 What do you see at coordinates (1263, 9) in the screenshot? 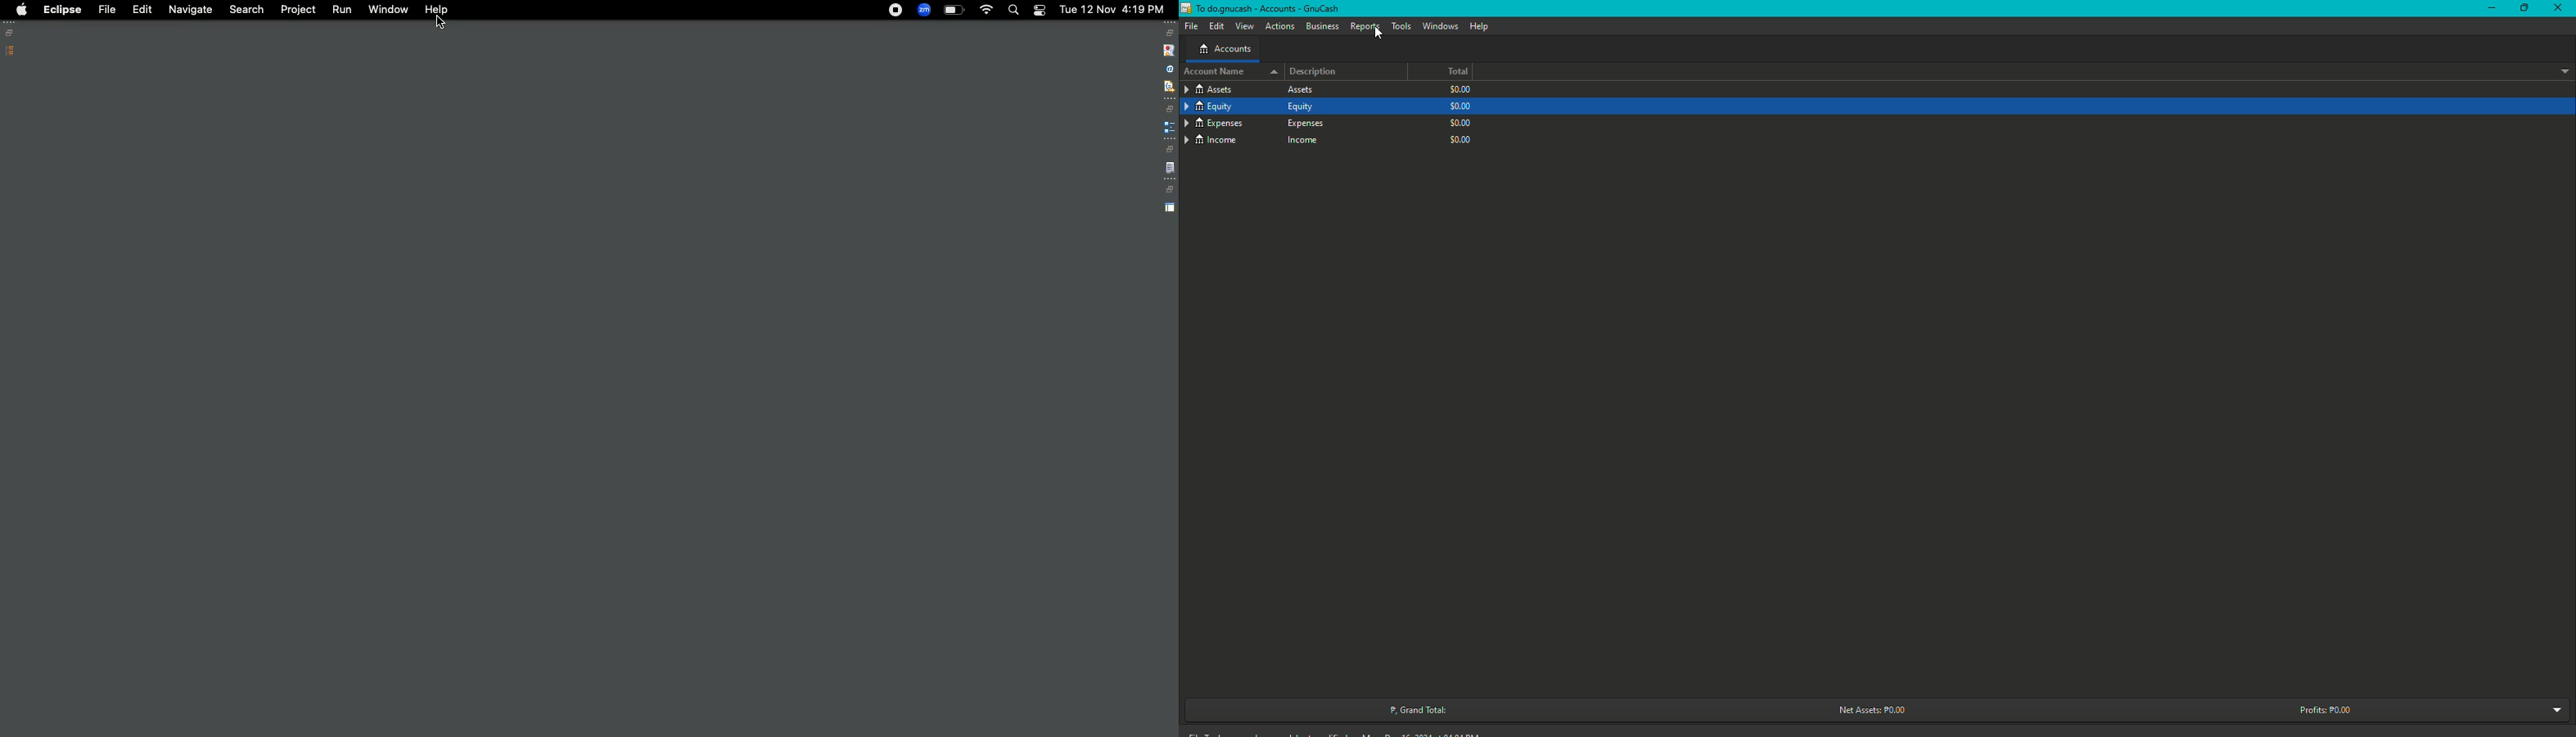
I see `GnuCash` at bounding box center [1263, 9].